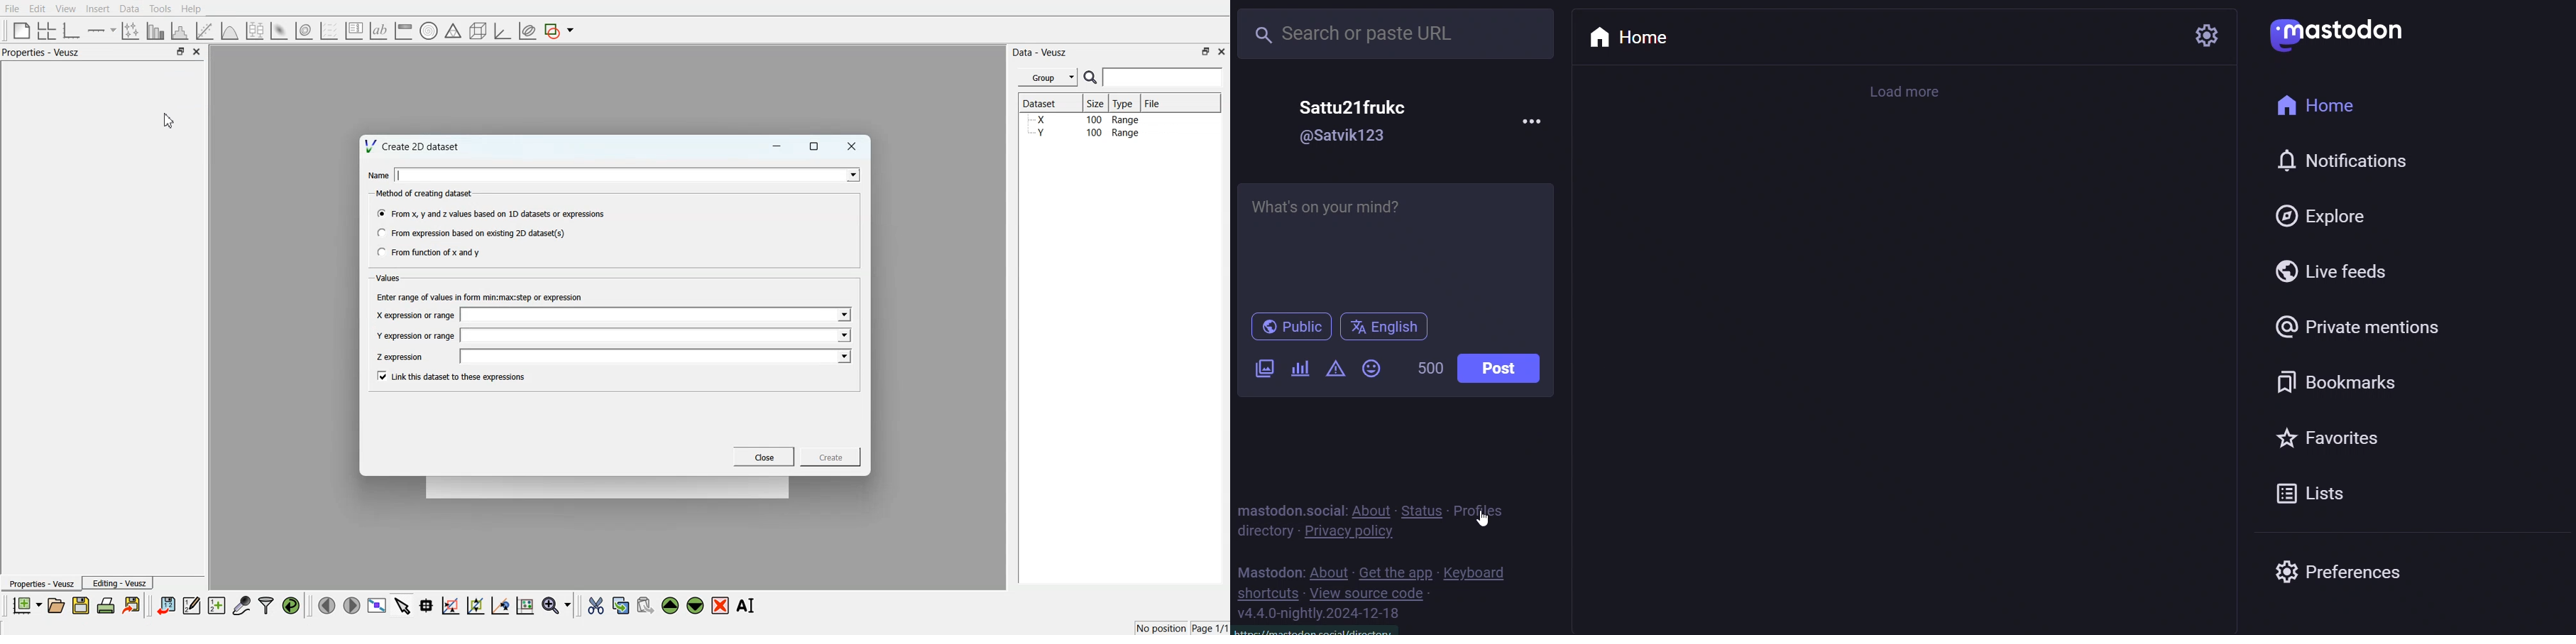 The width and height of the screenshot is (2576, 644). Describe the element at coordinates (843, 335) in the screenshot. I see `Drop down` at that location.